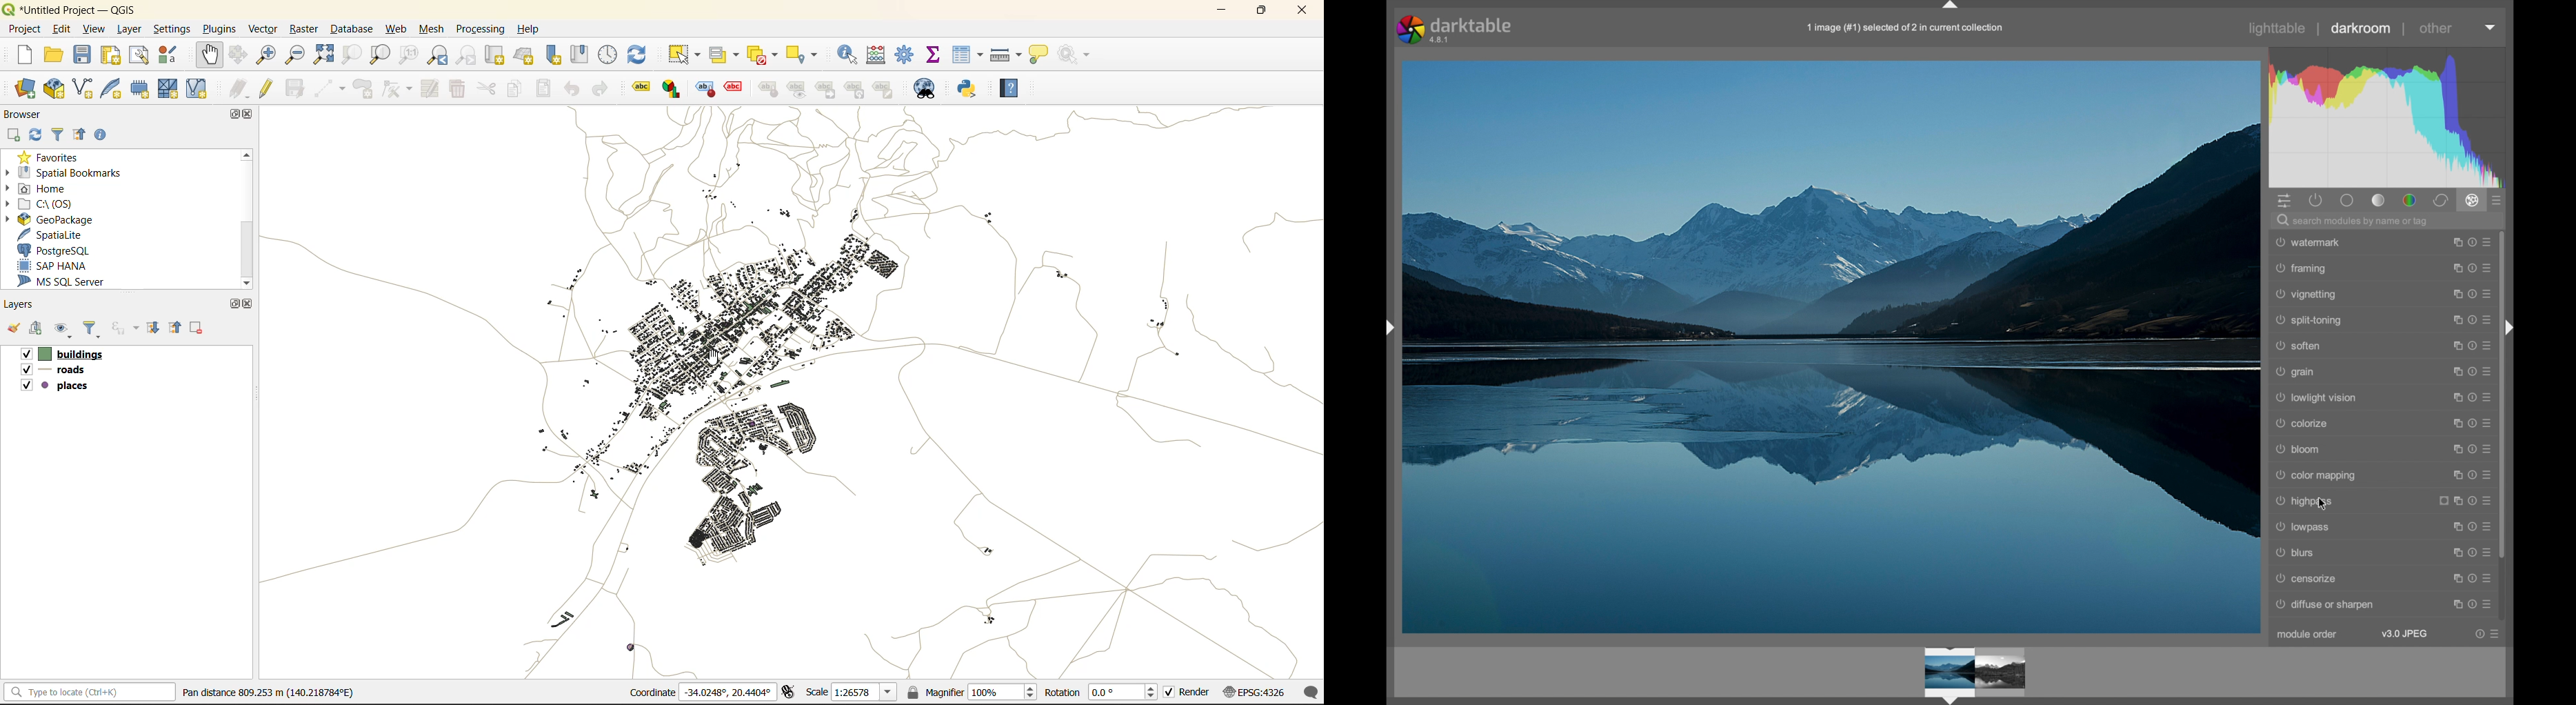 This screenshot has width=2576, height=728. I want to click on scroll box, so click(2507, 395).